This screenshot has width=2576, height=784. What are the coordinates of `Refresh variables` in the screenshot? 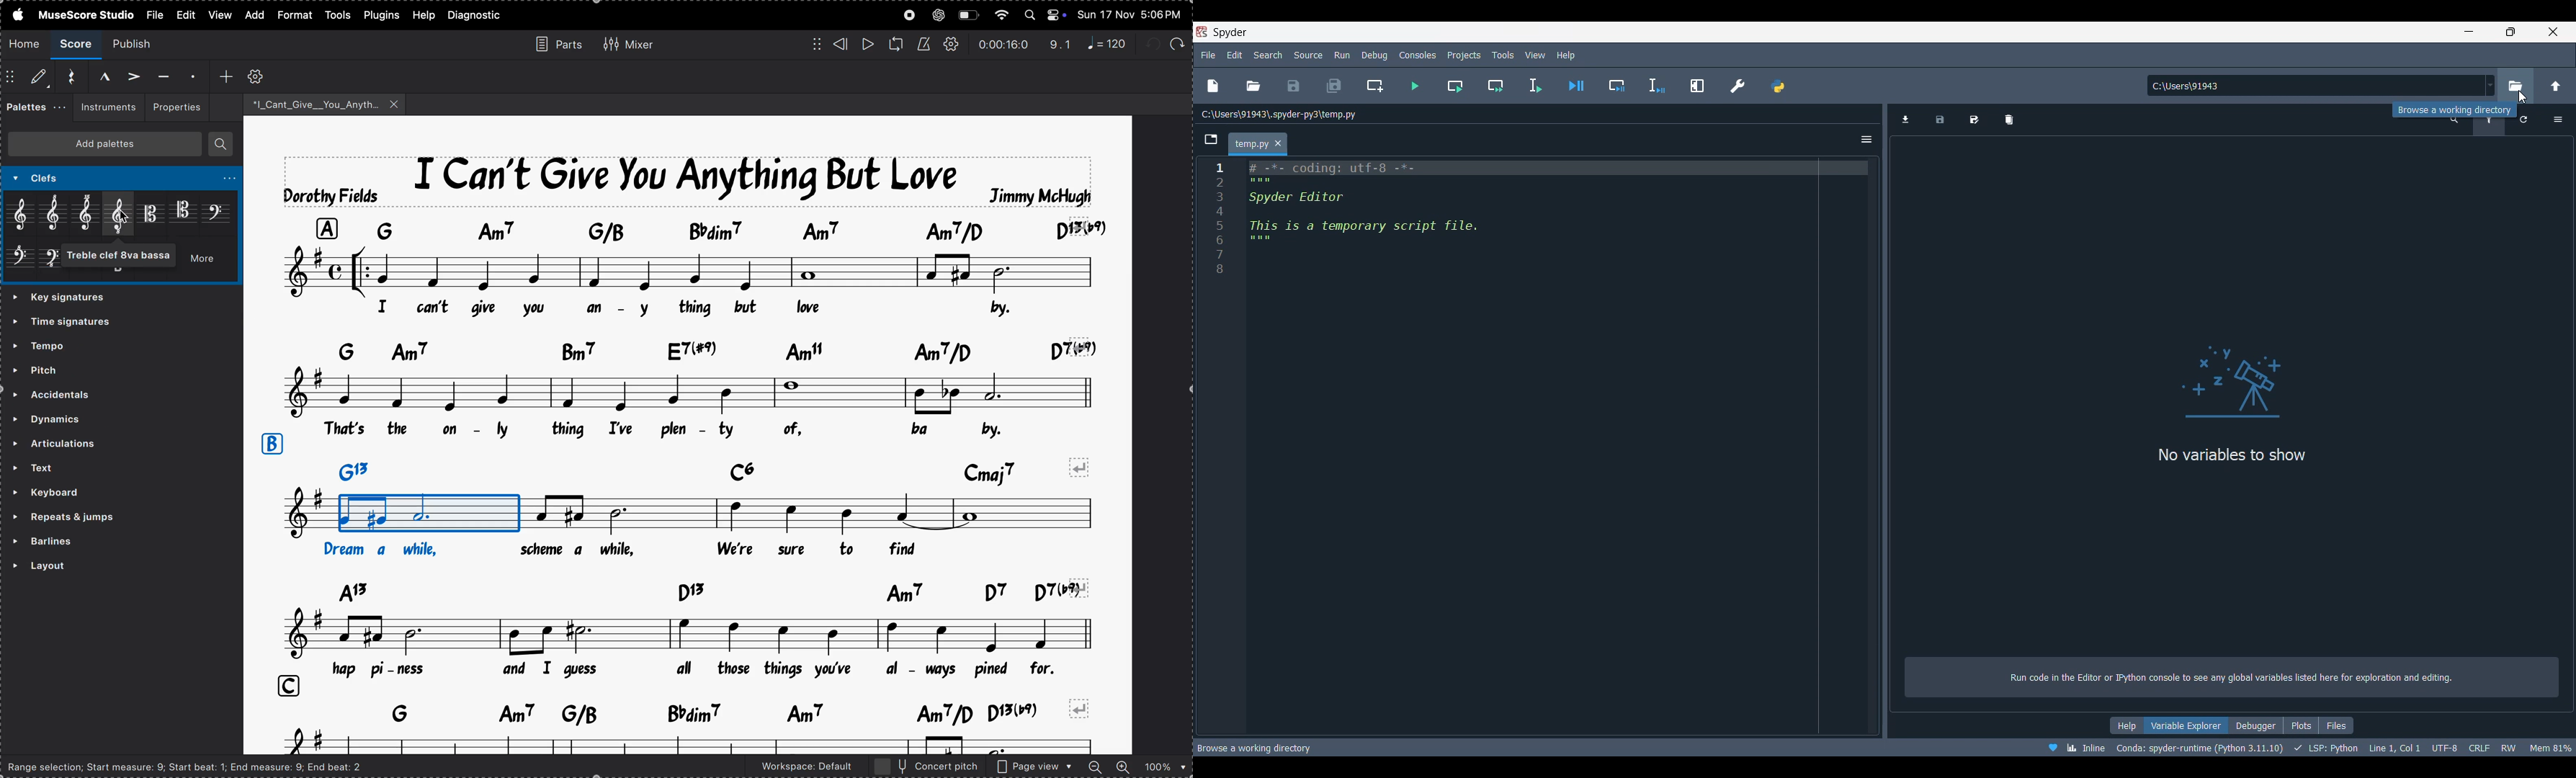 It's located at (2525, 120).